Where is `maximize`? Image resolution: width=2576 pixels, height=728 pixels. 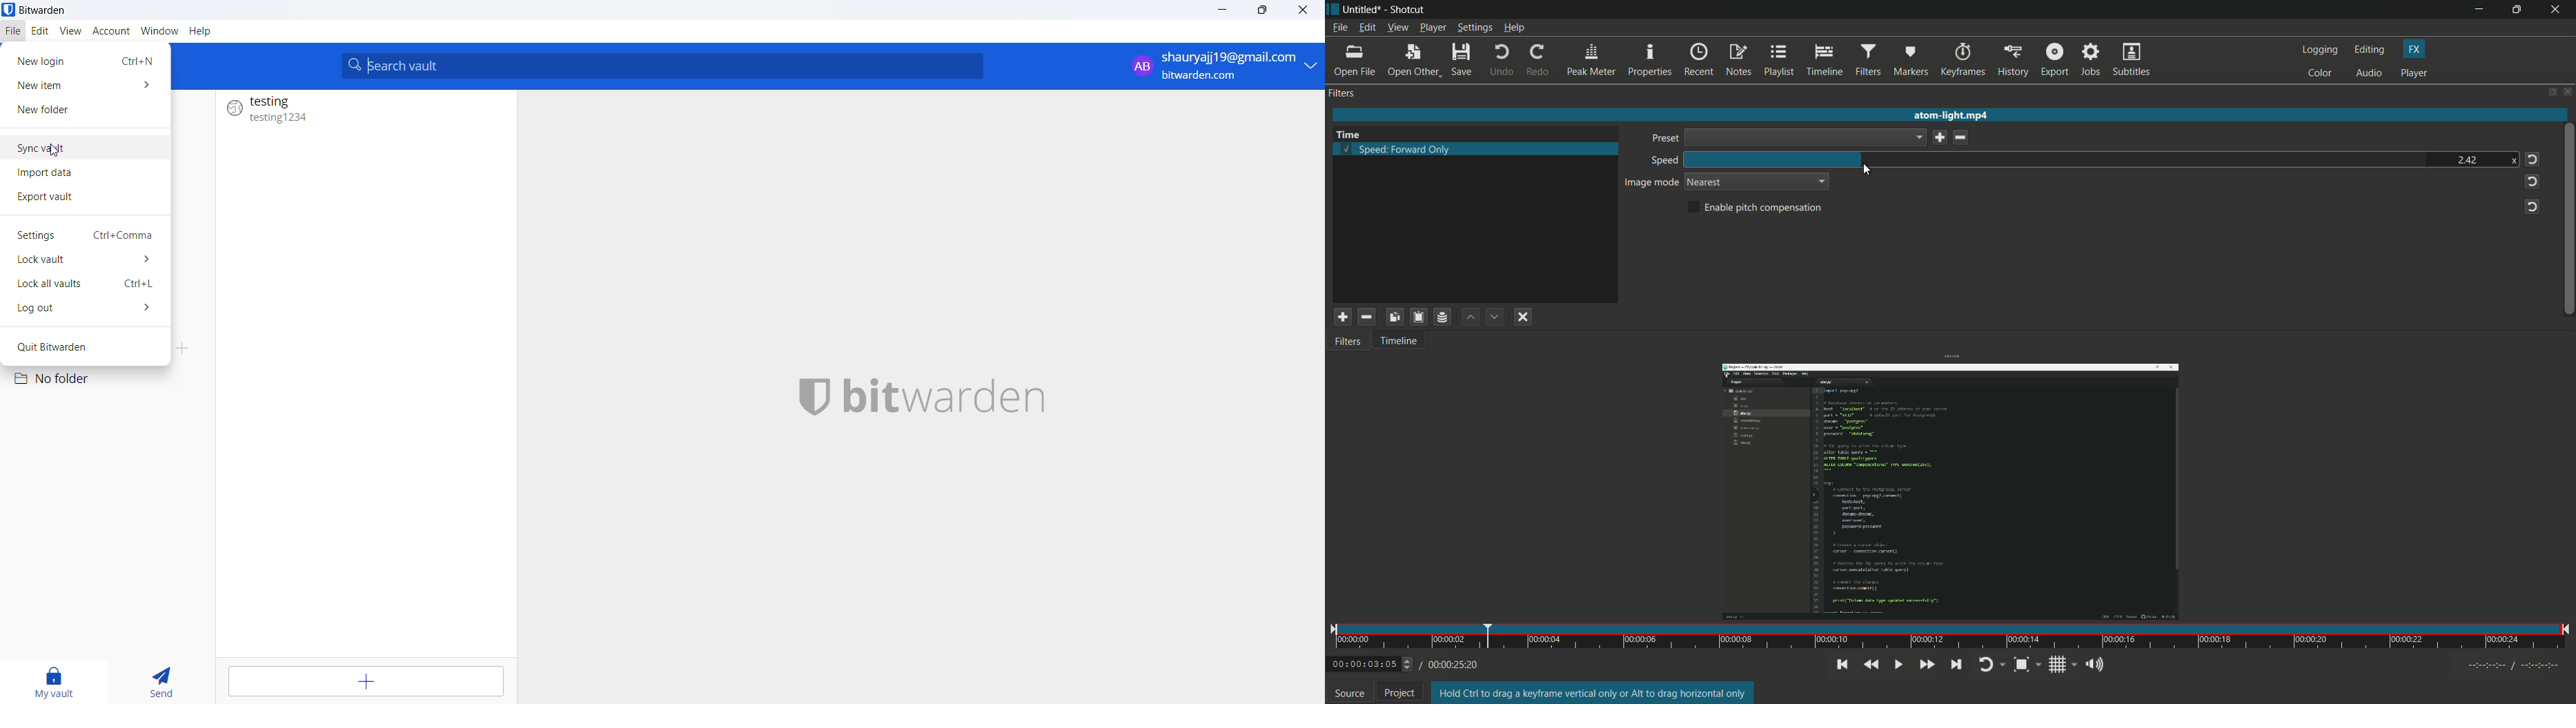 maximize is located at coordinates (2519, 10).